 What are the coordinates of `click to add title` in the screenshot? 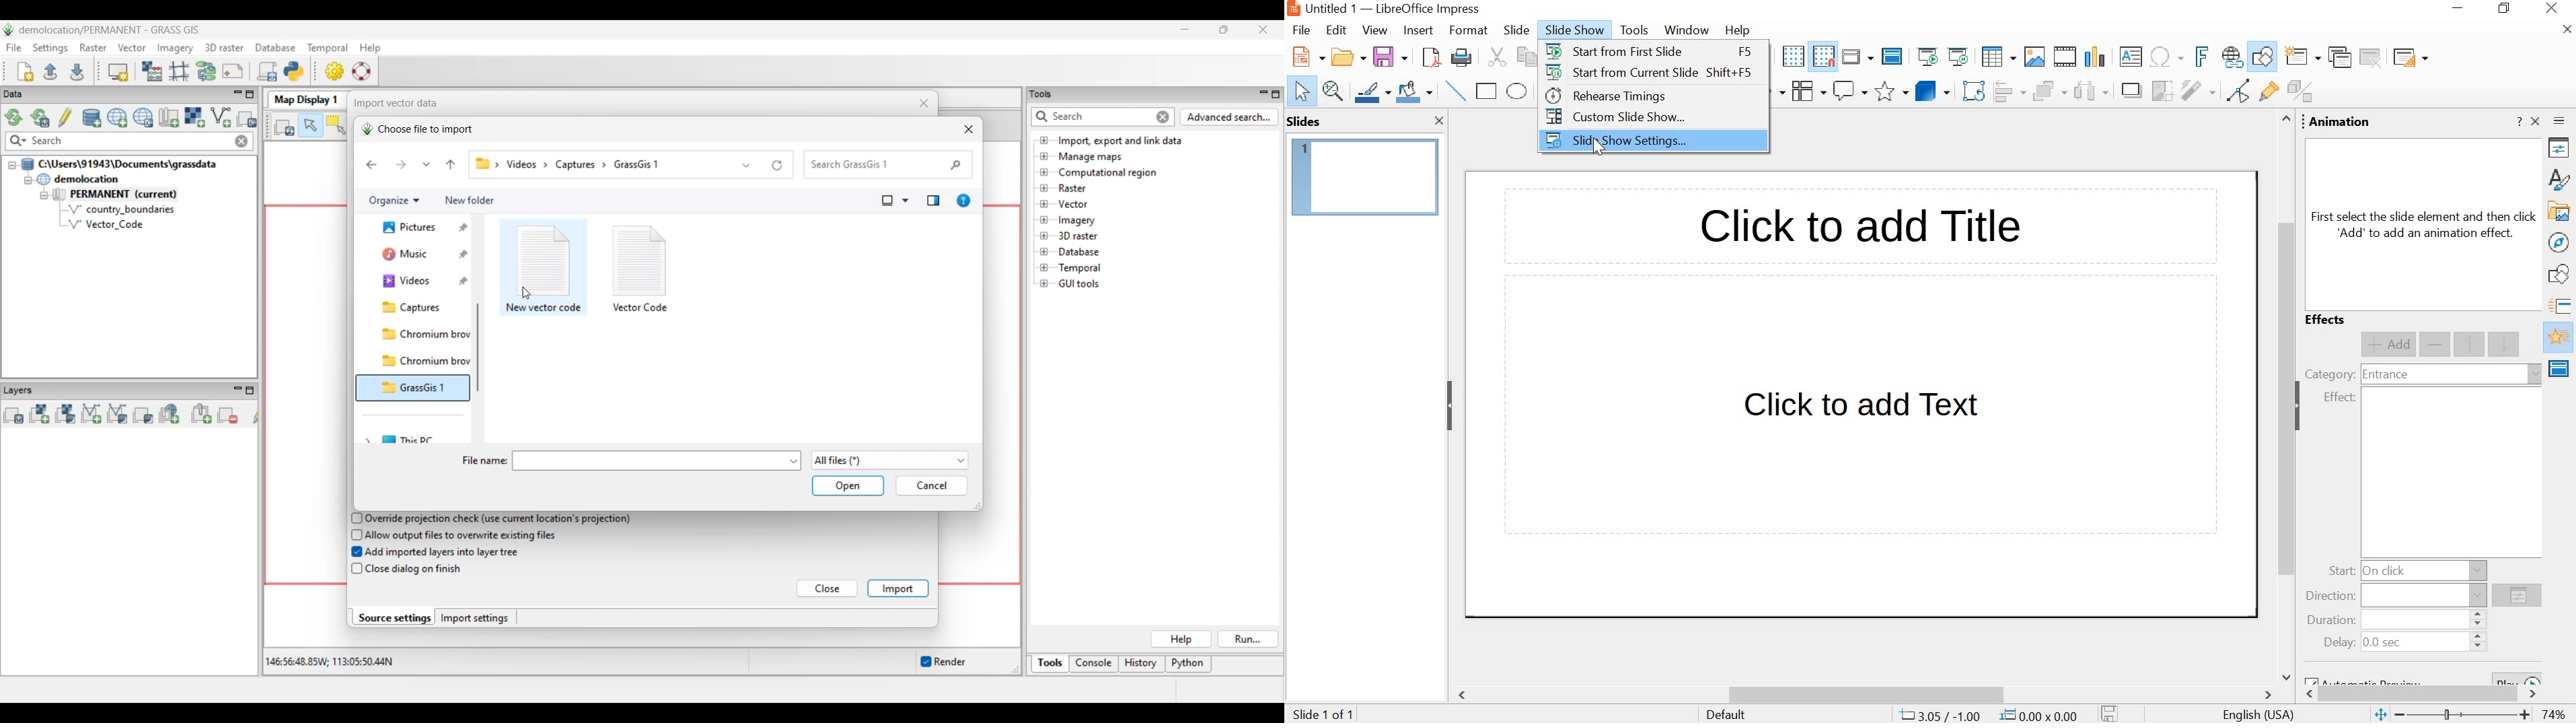 It's located at (1856, 230).